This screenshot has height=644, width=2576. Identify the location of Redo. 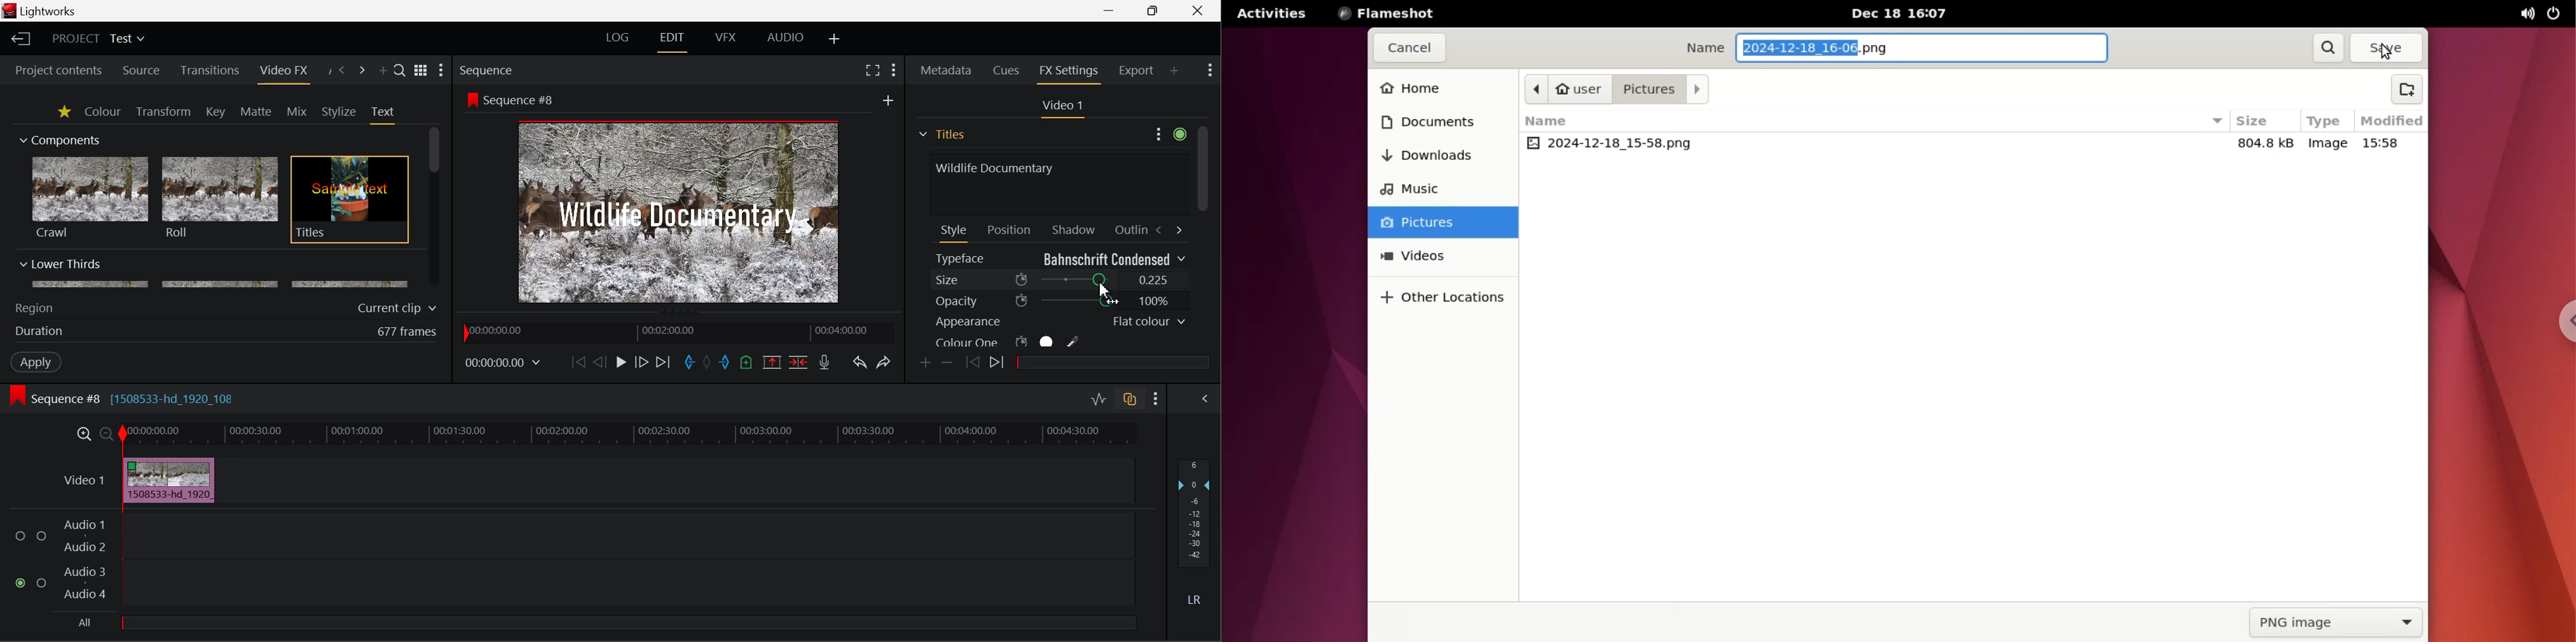
(885, 362).